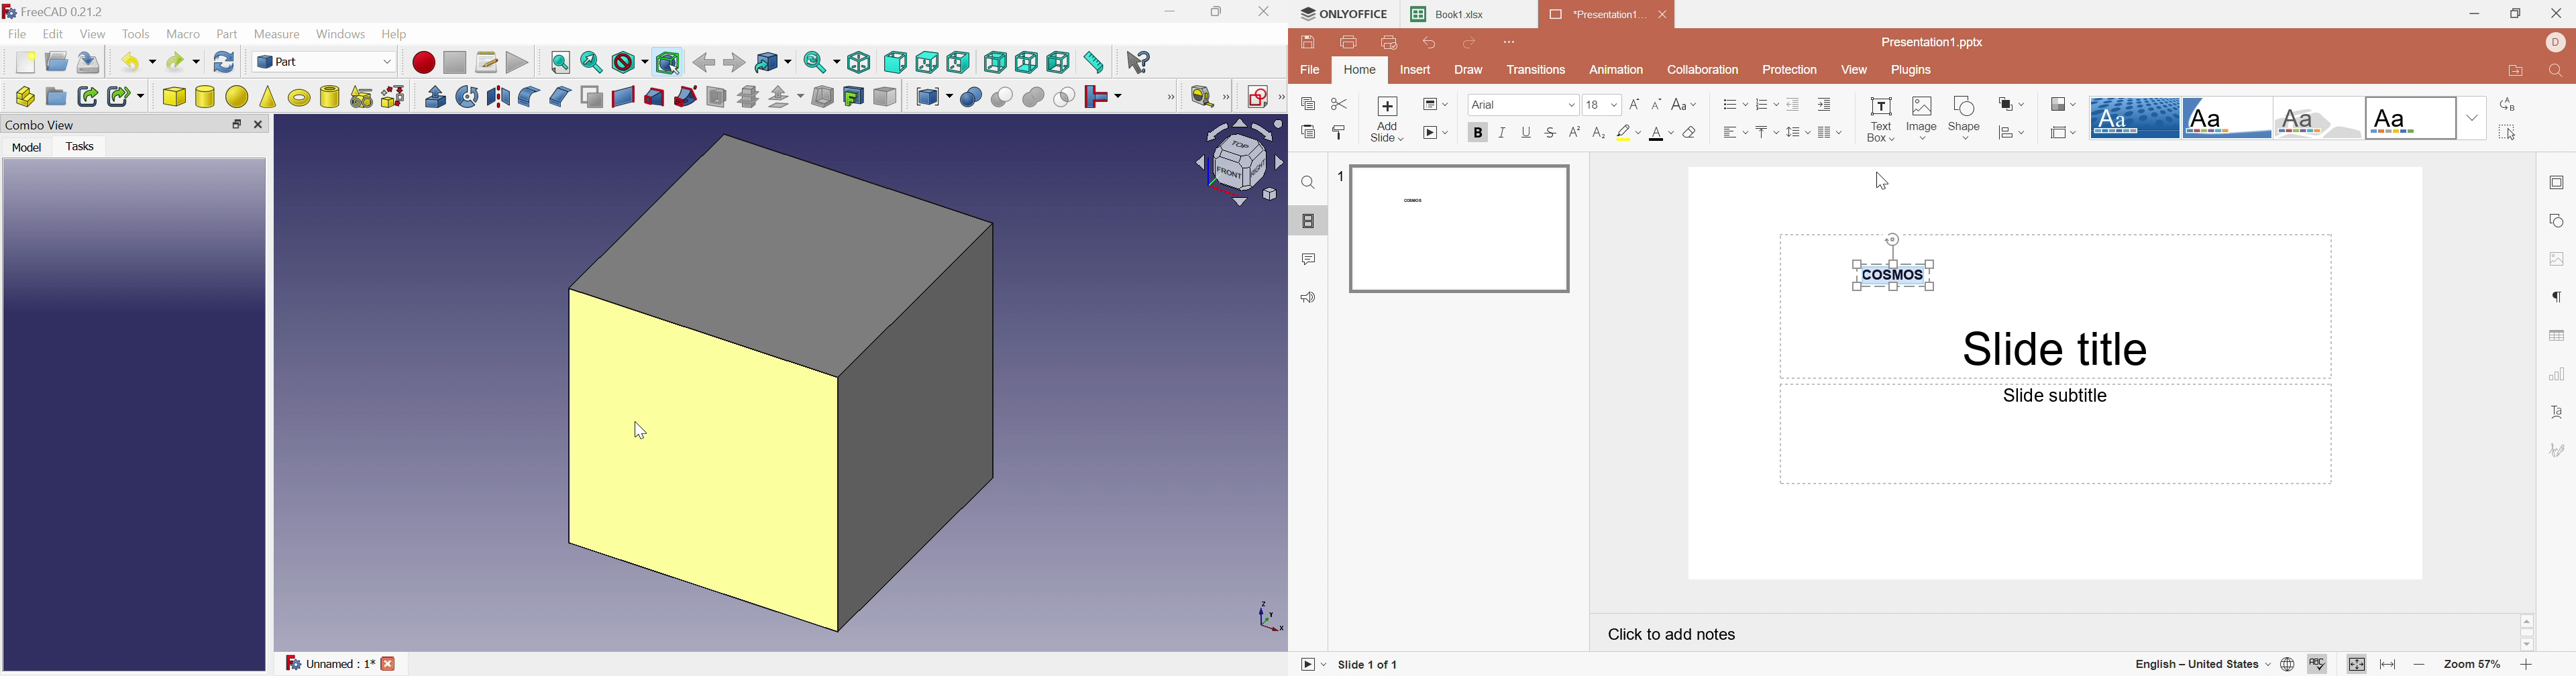  What do you see at coordinates (686, 96) in the screenshot?
I see `Sweep...` at bounding box center [686, 96].